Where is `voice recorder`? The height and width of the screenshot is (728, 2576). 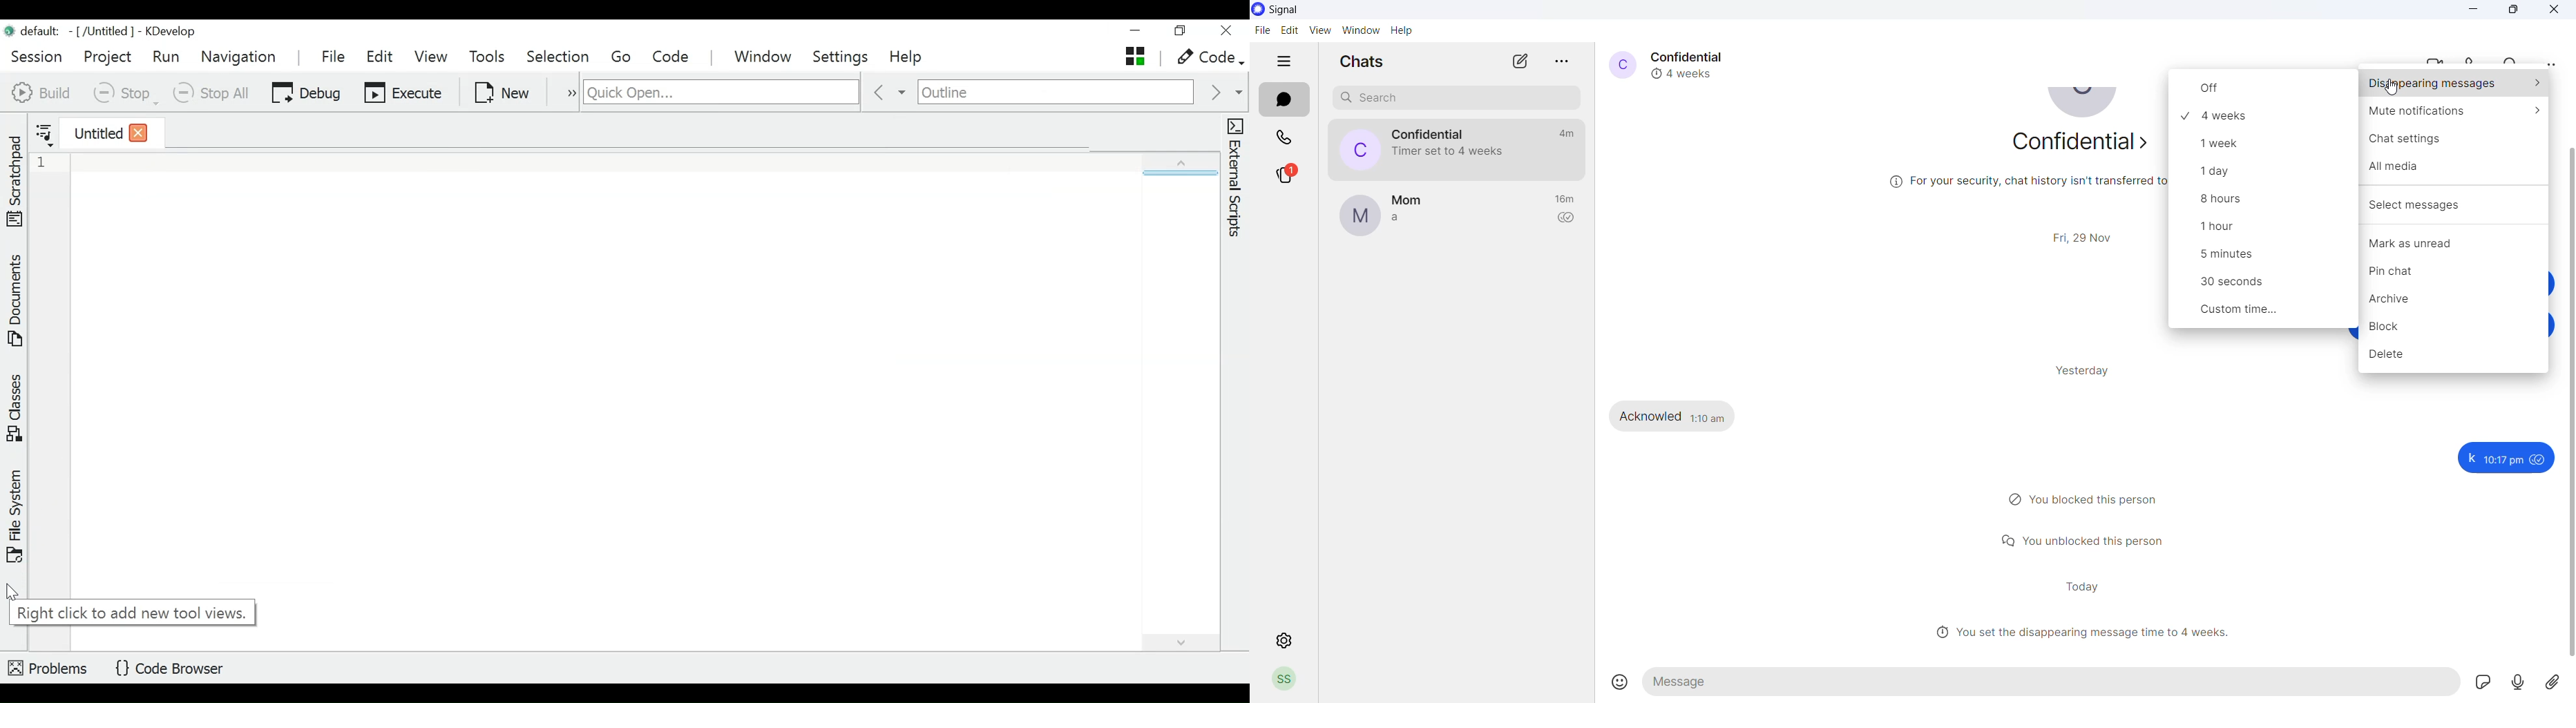
voice recorder is located at coordinates (2526, 683).